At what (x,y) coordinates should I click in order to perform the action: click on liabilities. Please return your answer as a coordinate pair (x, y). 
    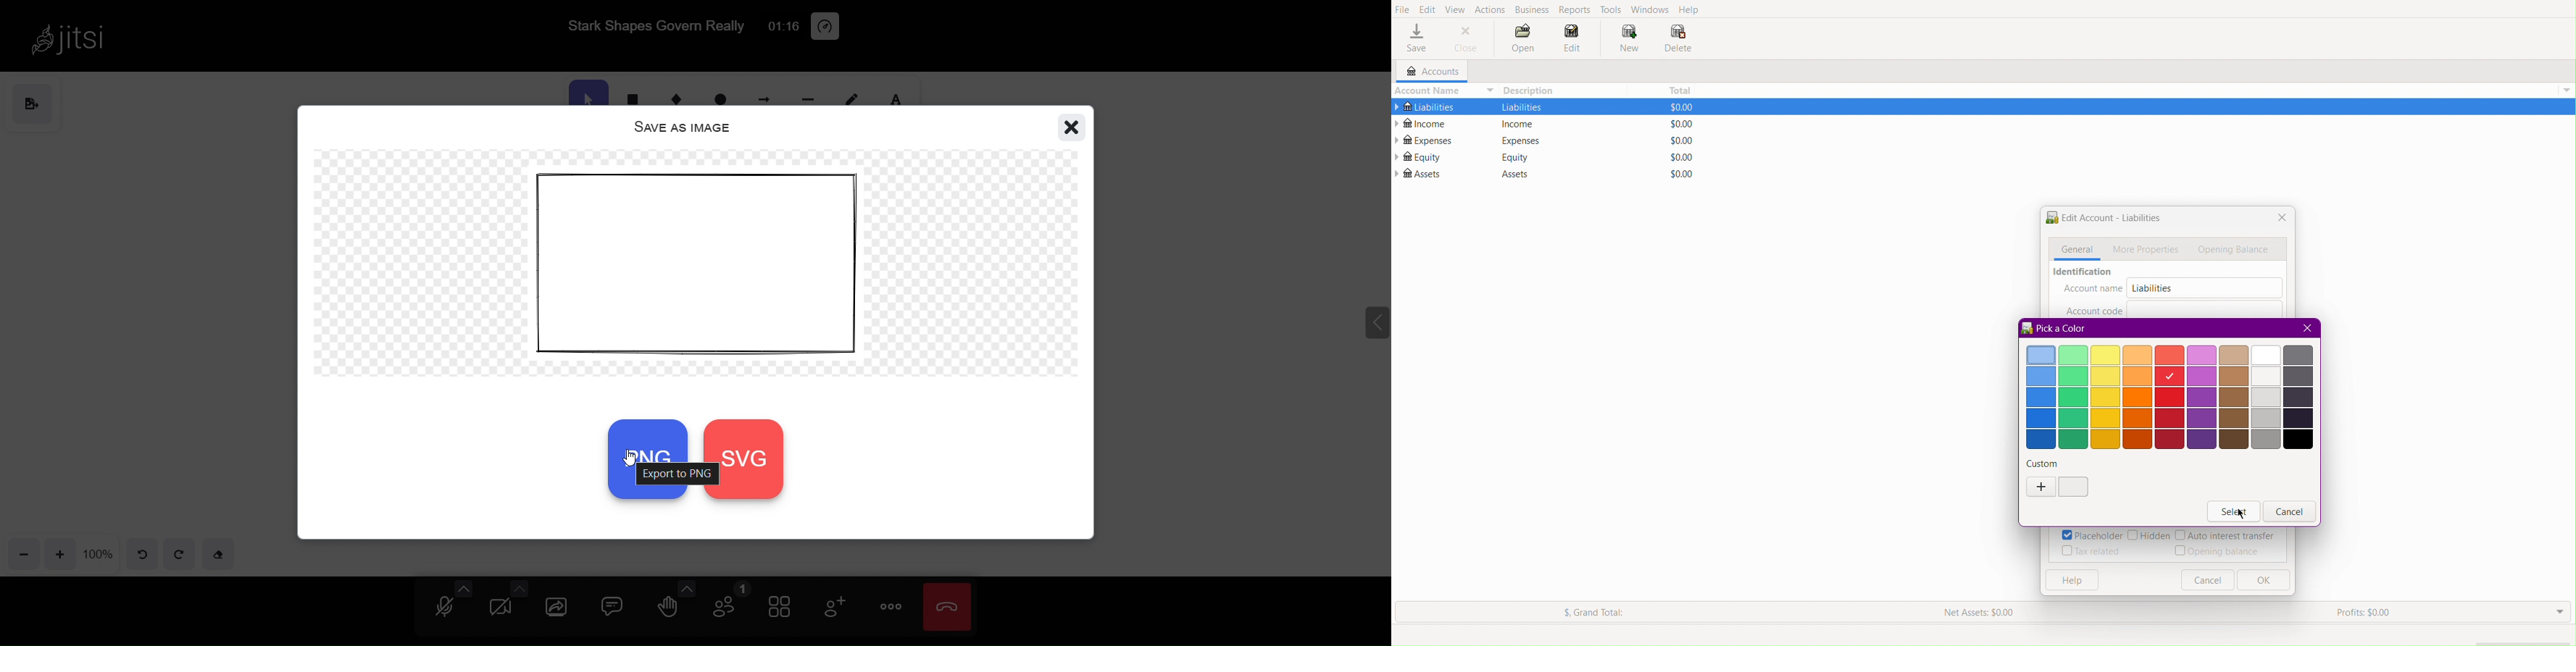
    Looking at the image, I should click on (1522, 107).